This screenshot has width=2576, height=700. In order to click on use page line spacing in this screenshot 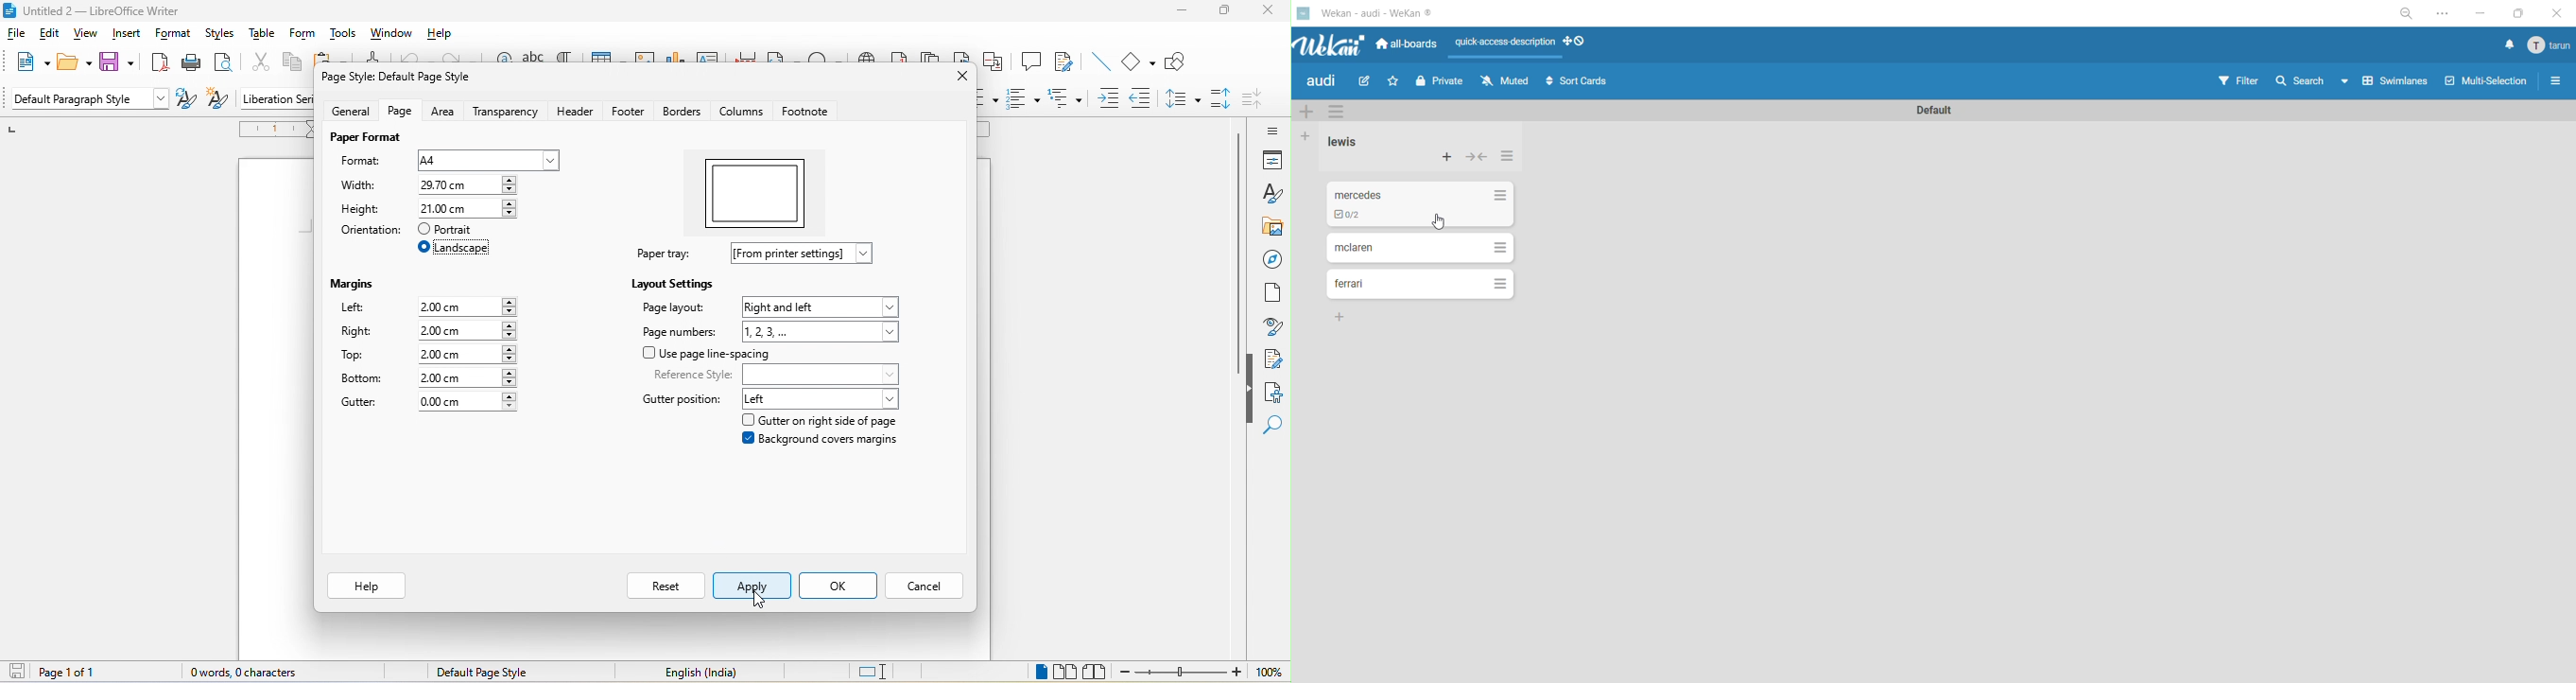, I will do `click(707, 356)`.